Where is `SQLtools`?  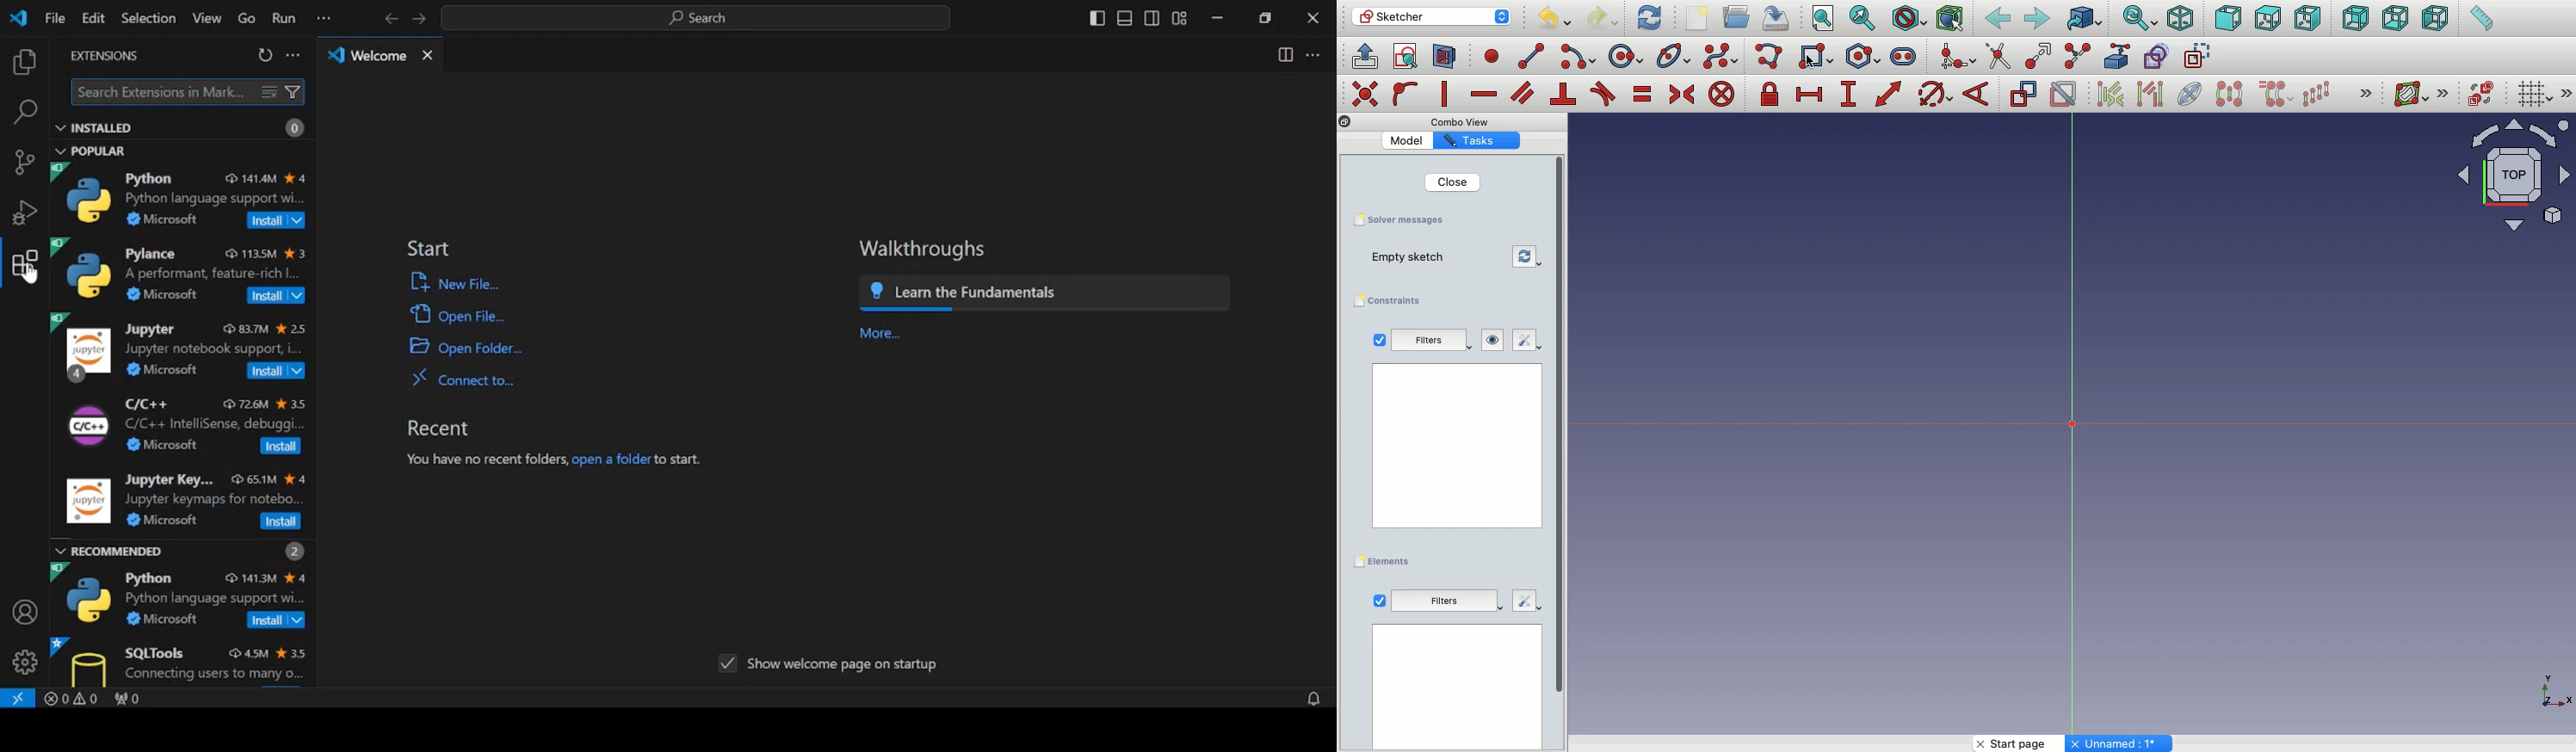 SQLtools is located at coordinates (184, 660).